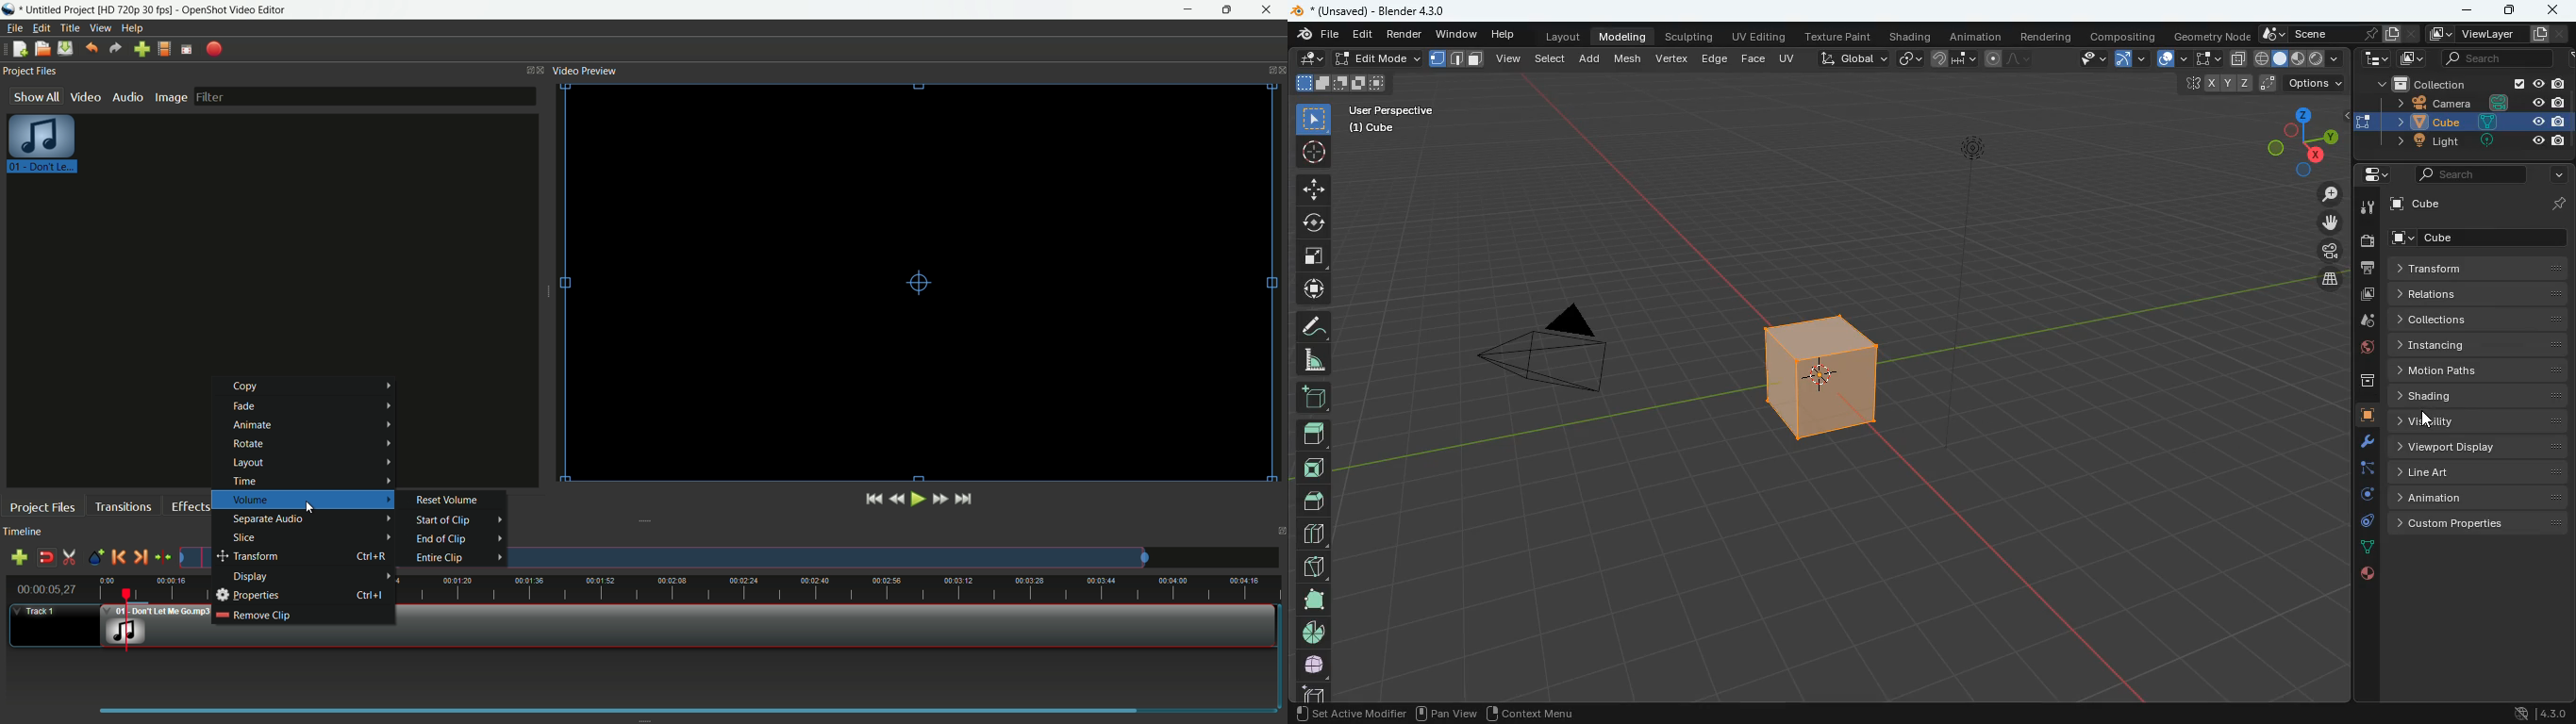  Describe the element at coordinates (234, 9) in the screenshot. I see `app name` at that location.